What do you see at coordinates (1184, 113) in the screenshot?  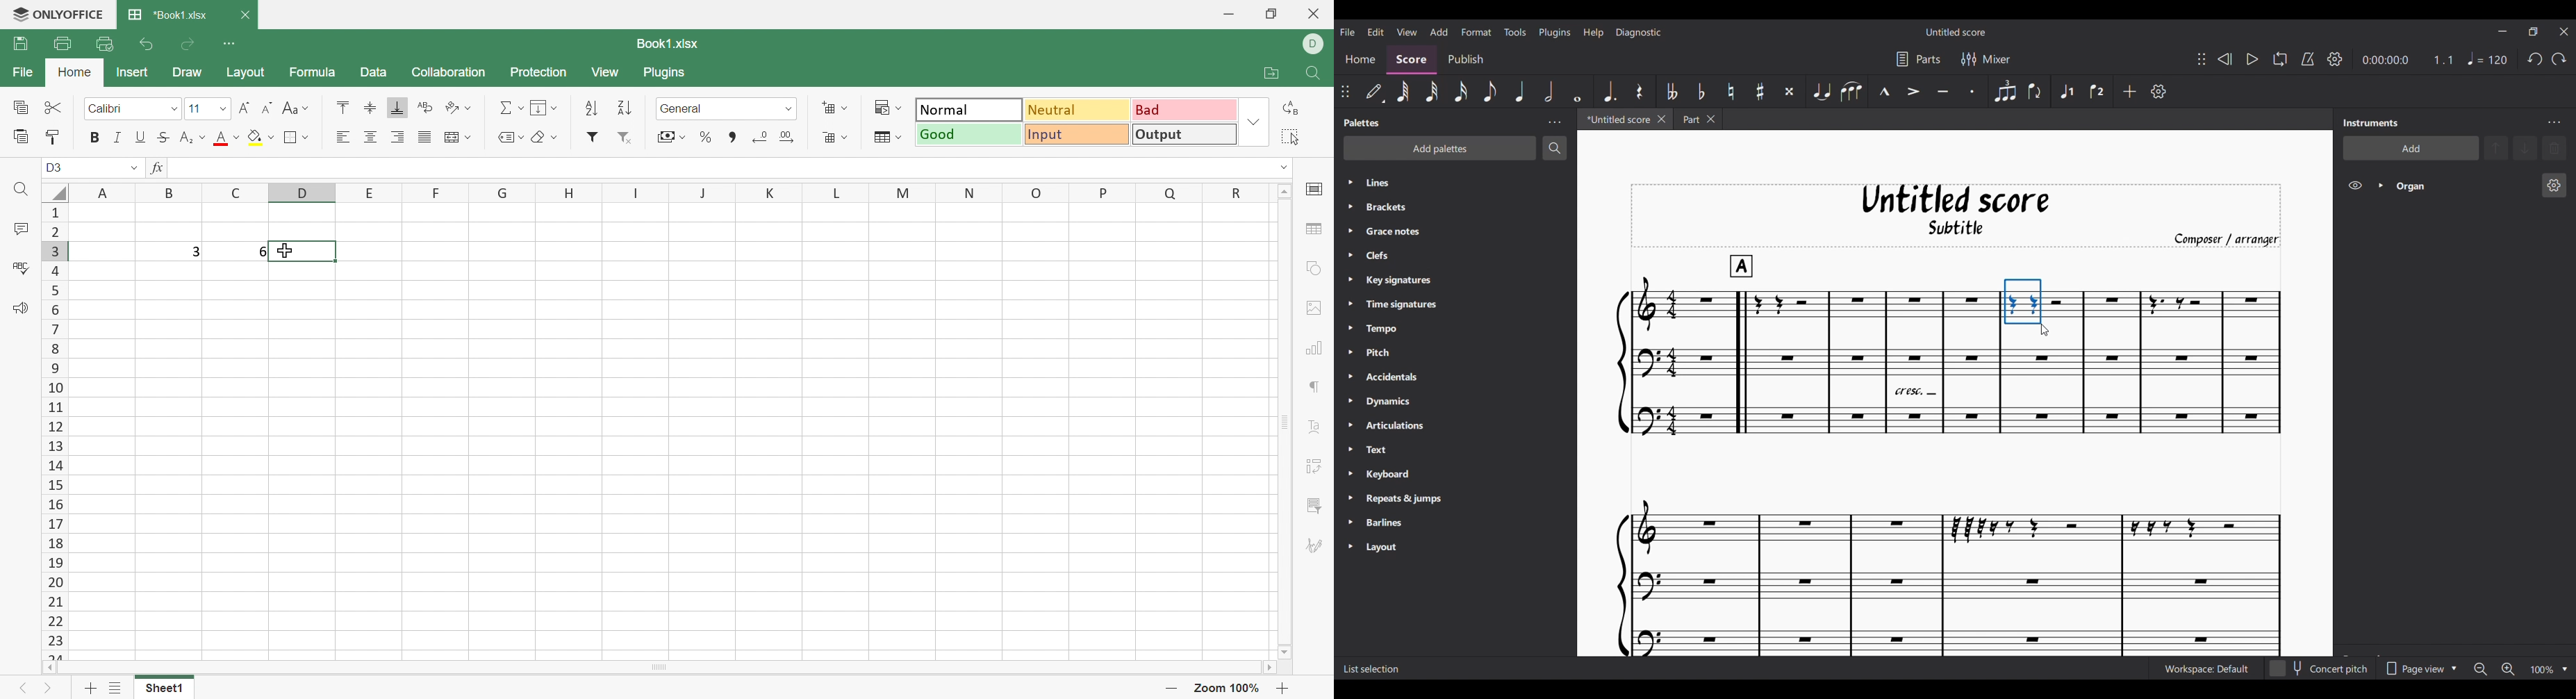 I see `Bad` at bounding box center [1184, 113].